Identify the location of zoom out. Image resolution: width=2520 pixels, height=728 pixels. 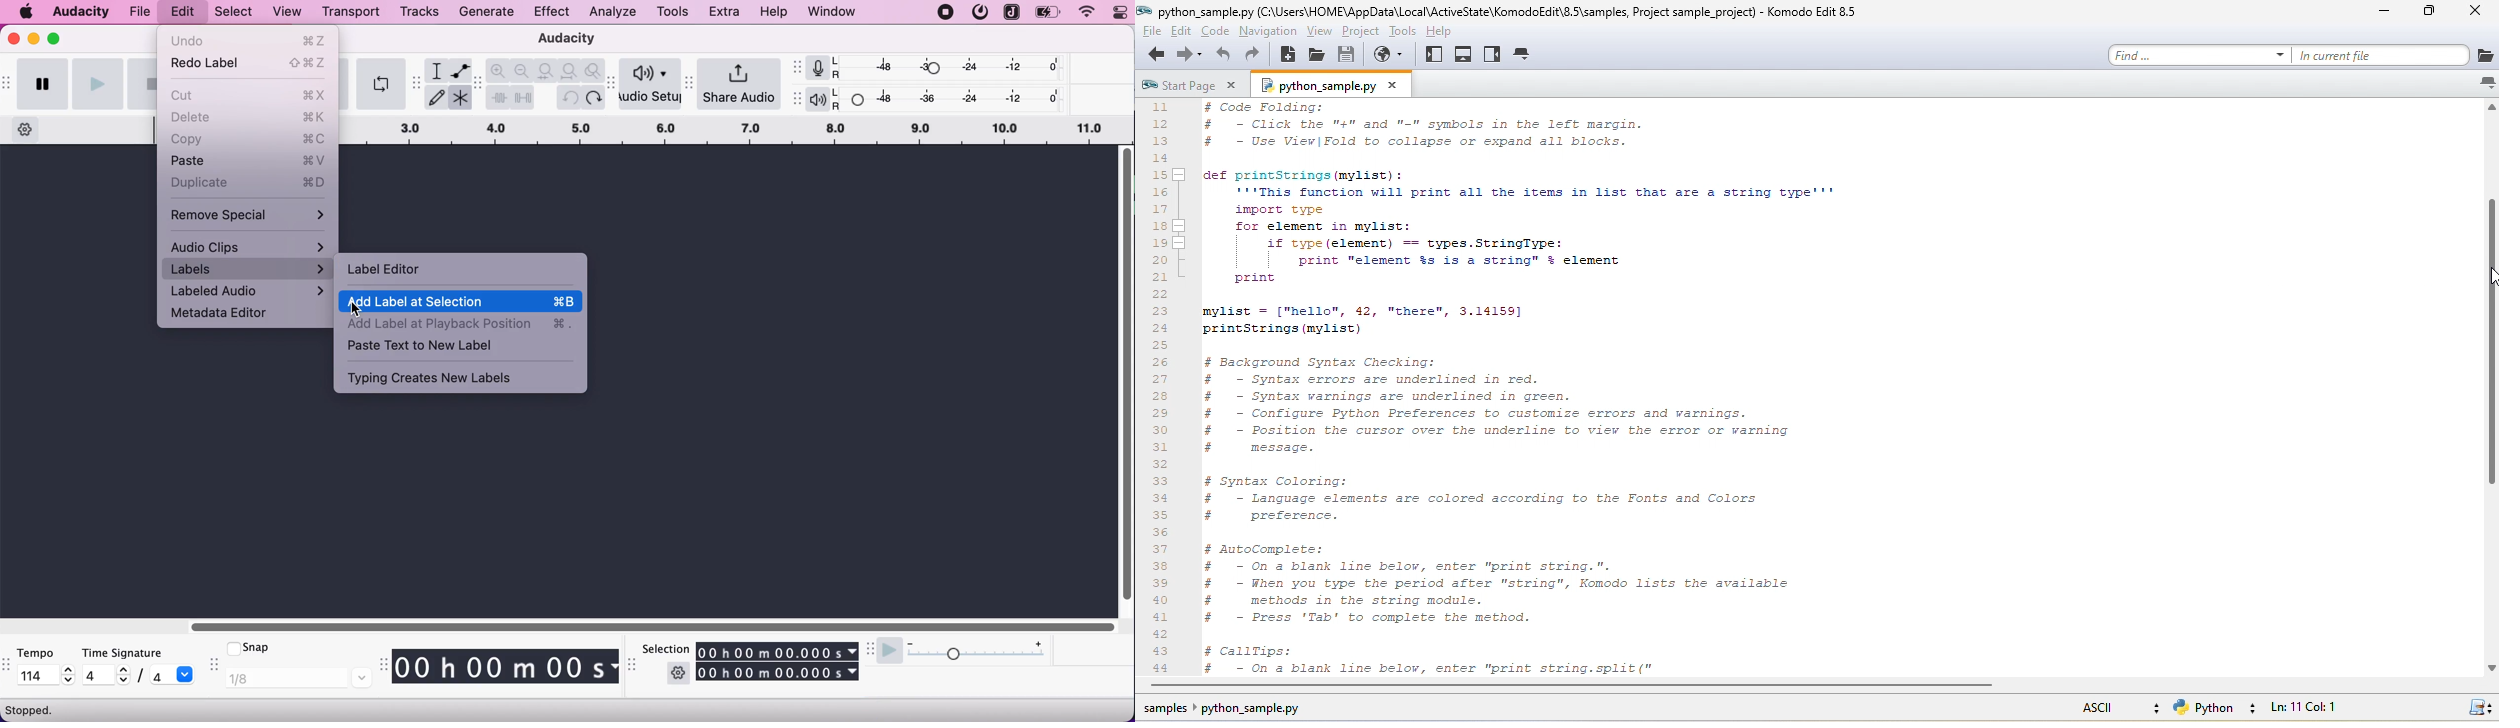
(523, 70).